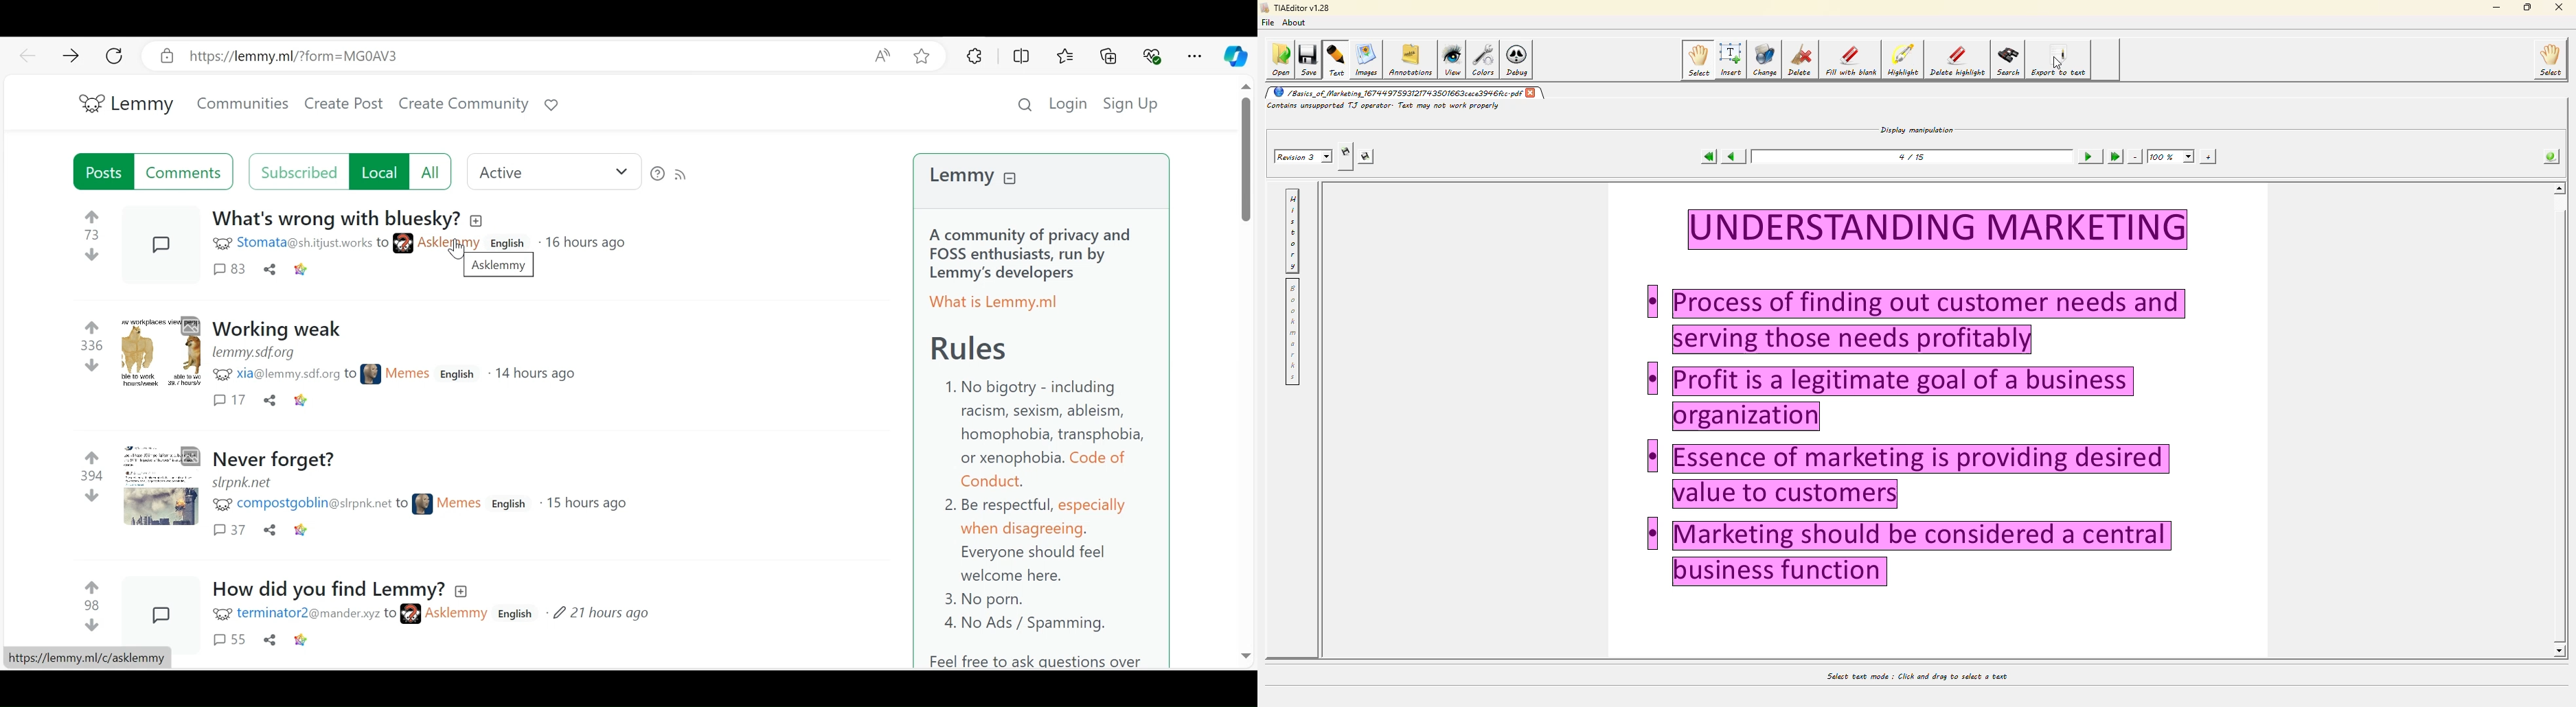  I want to click on Language, so click(458, 374).